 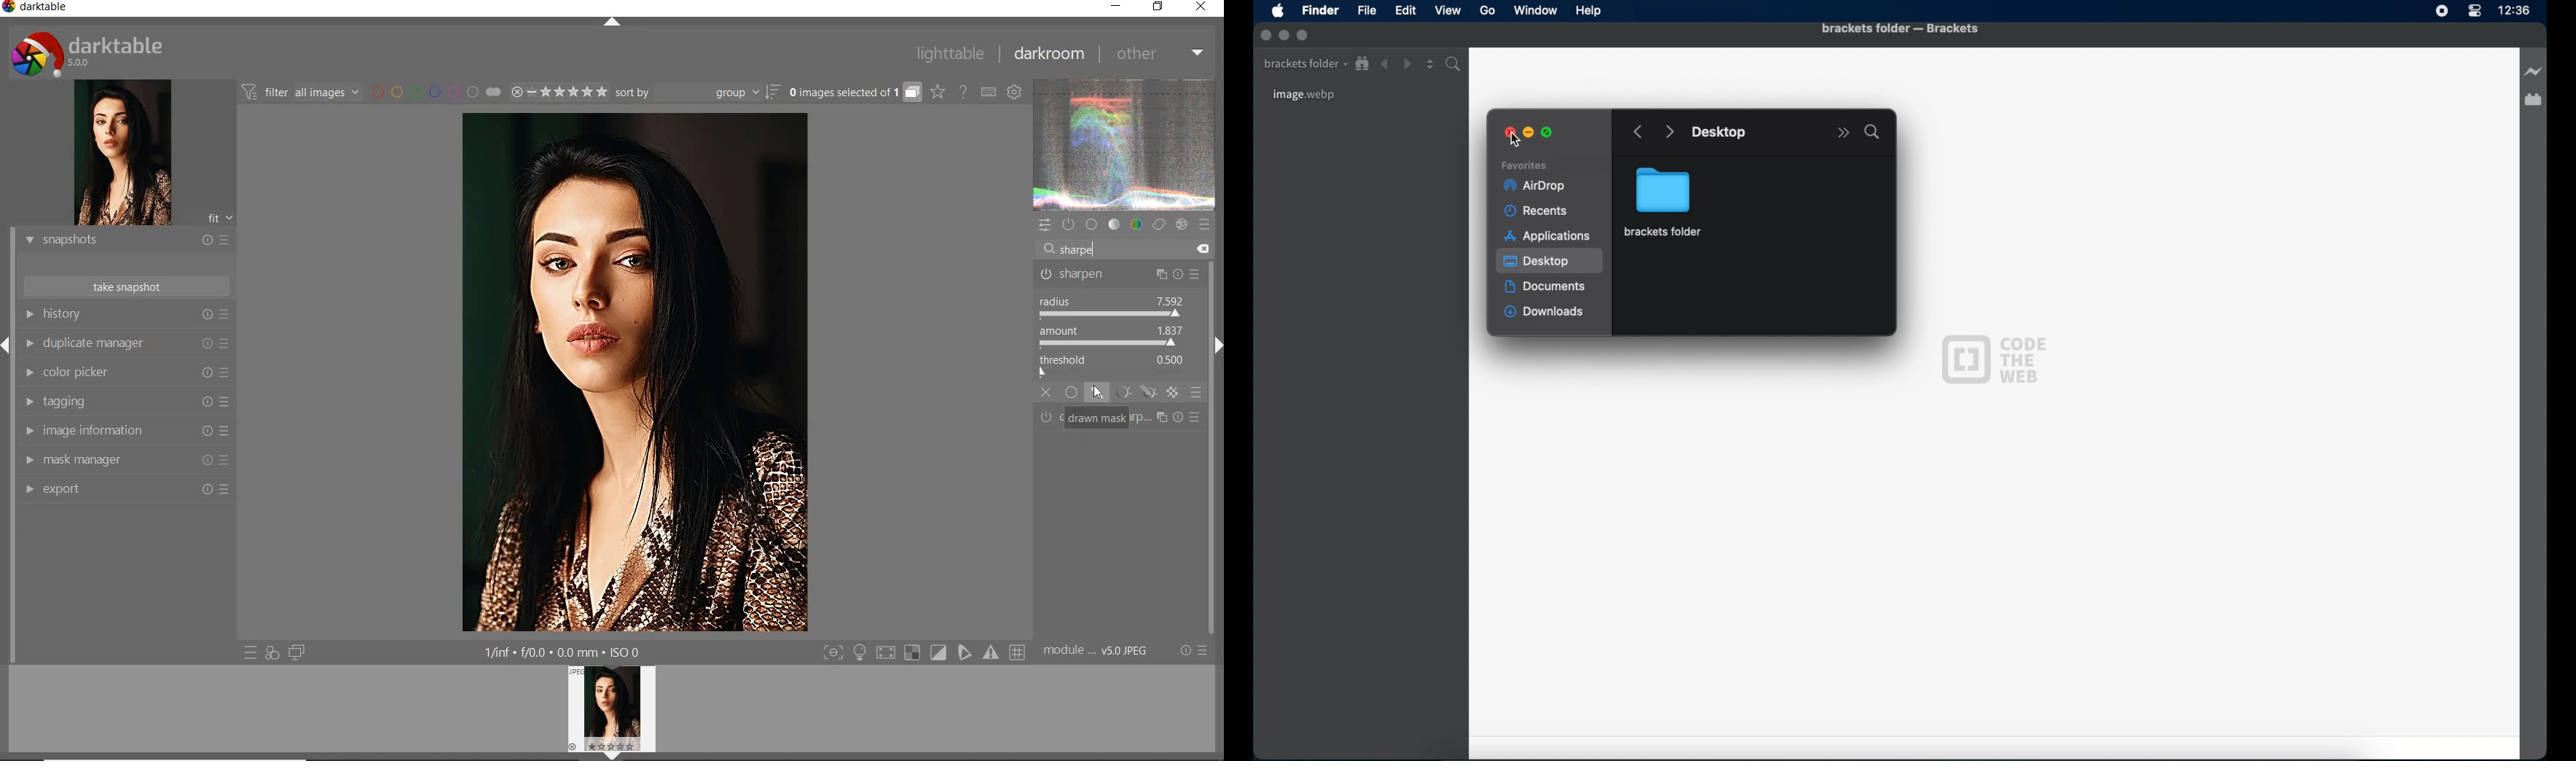 What do you see at coordinates (1546, 287) in the screenshot?
I see `documents` at bounding box center [1546, 287].